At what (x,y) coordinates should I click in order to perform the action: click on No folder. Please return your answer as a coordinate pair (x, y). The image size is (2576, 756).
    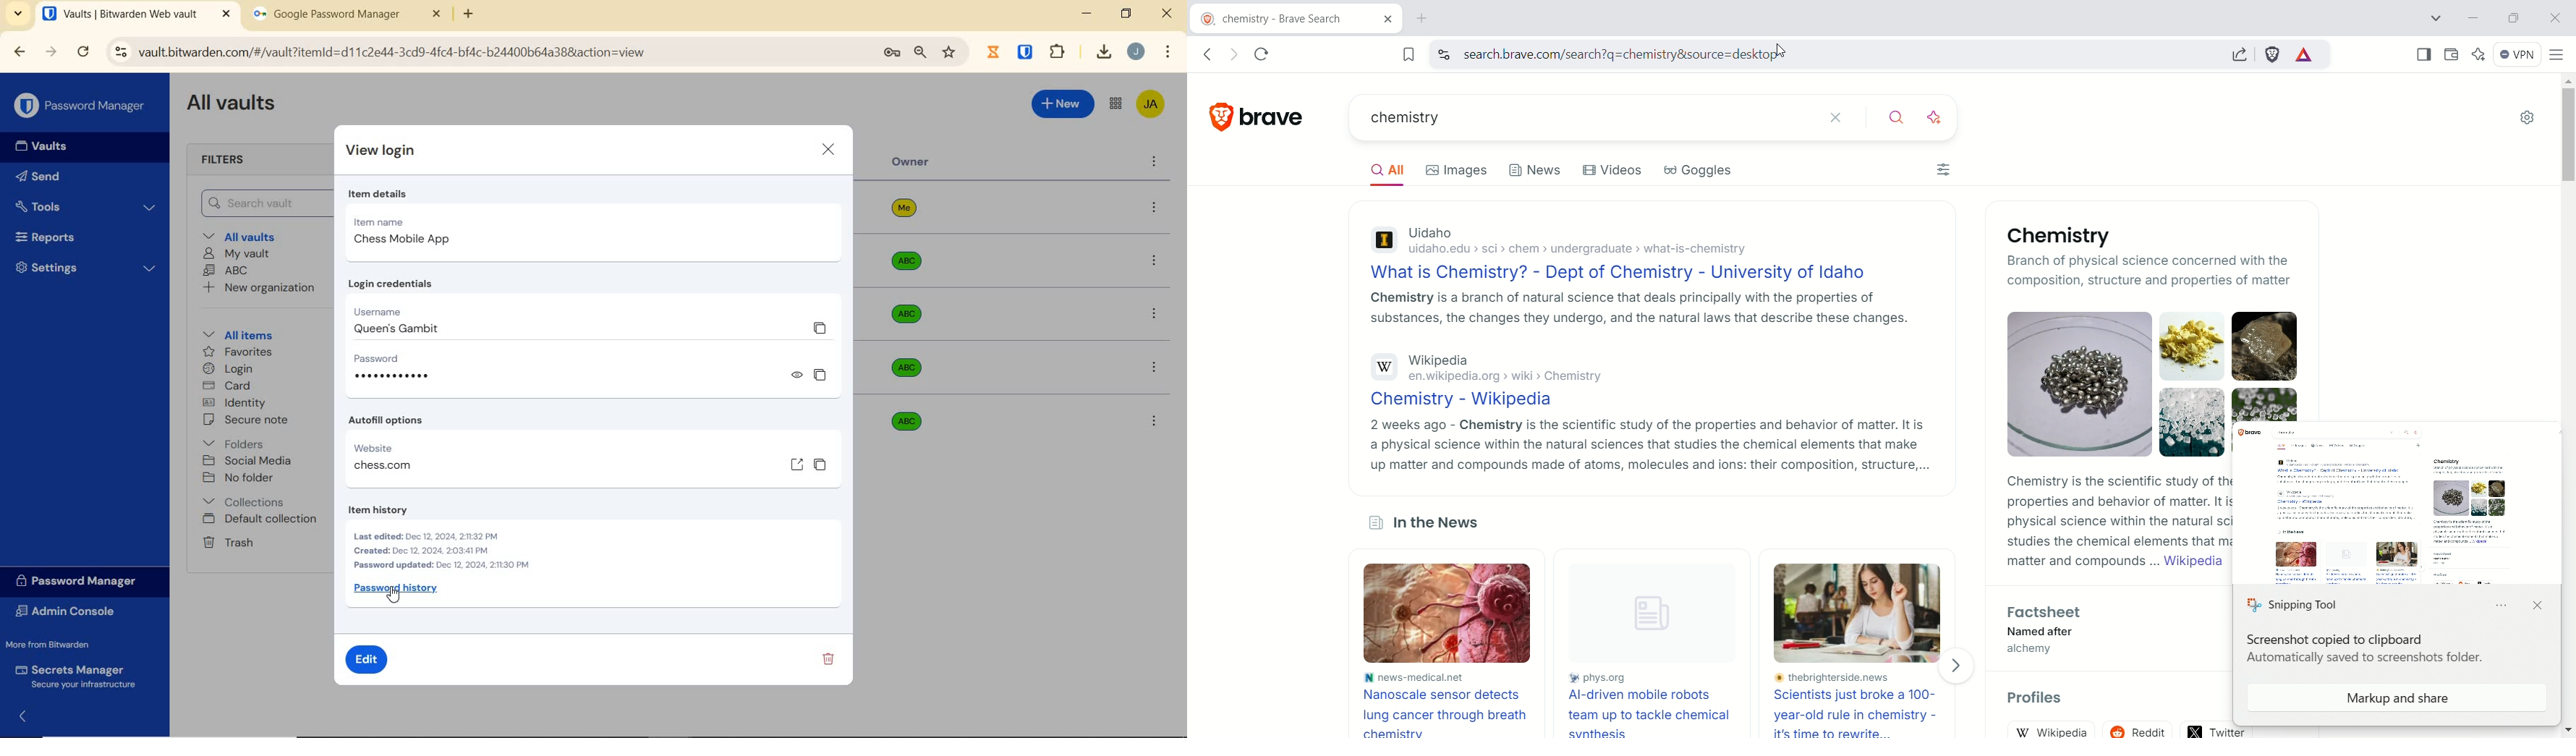
    Looking at the image, I should click on (240, 478).